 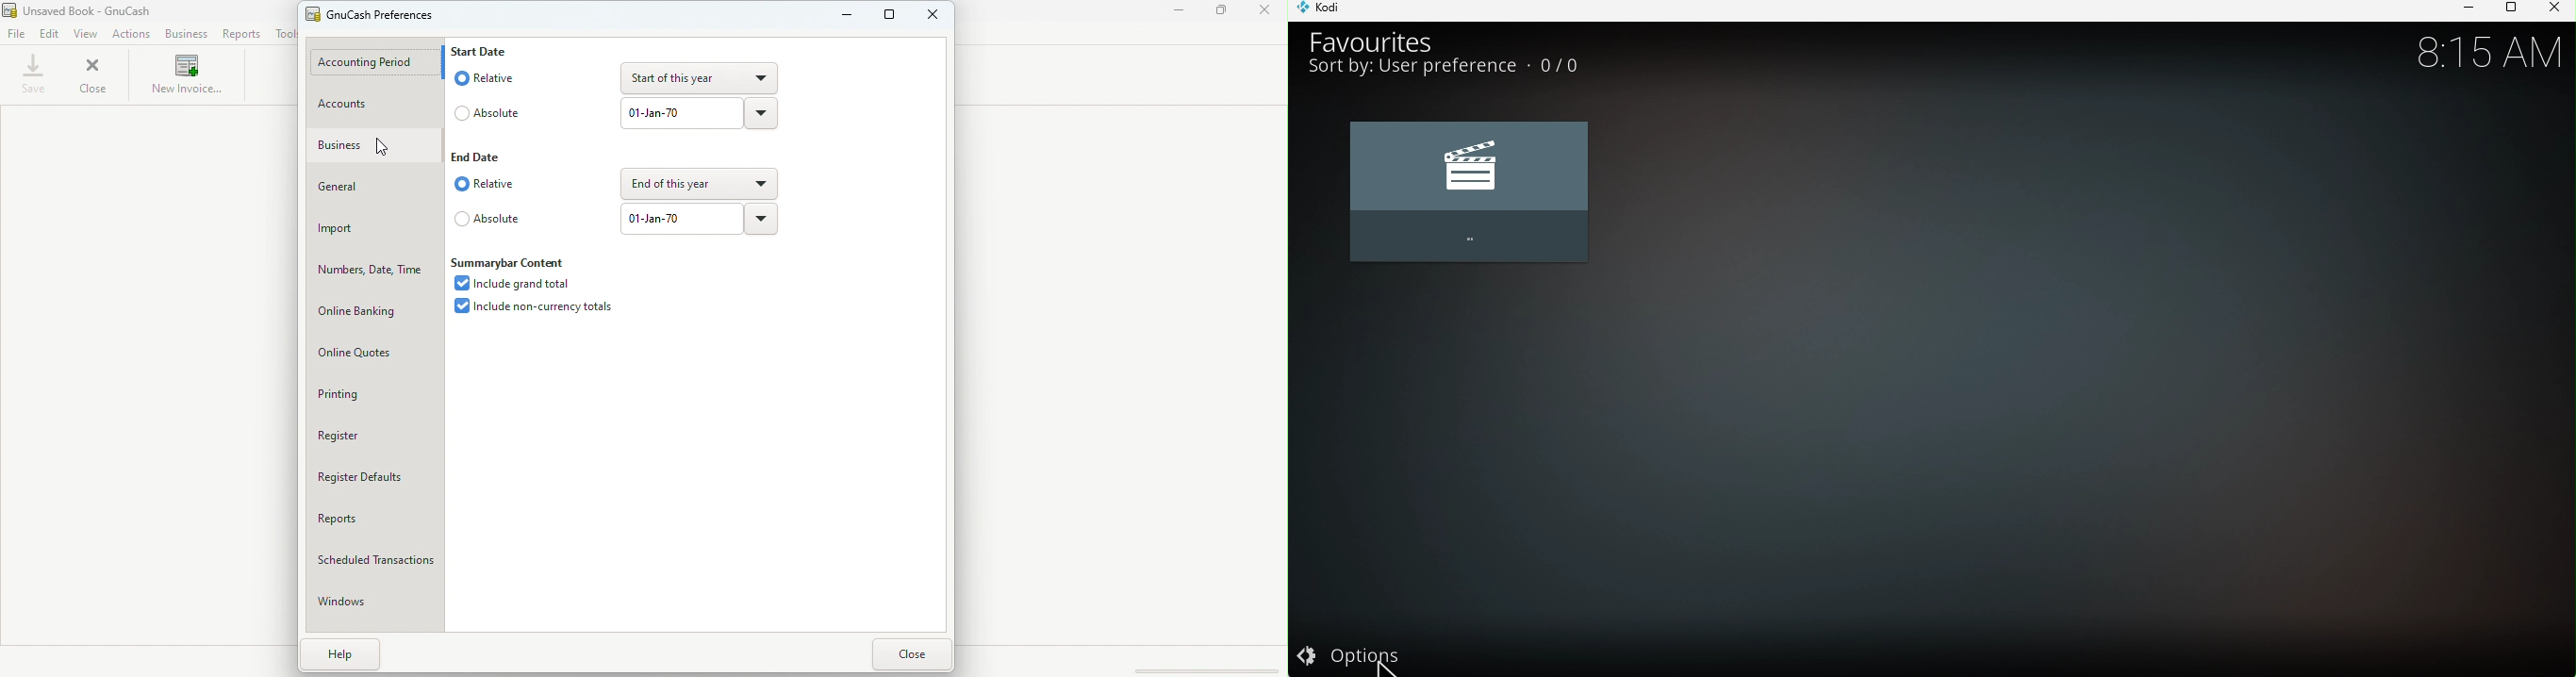 What do you see at coordinates (688, 77) in the screenshot?
I see `Drop down` at bounding box center [688, 77].